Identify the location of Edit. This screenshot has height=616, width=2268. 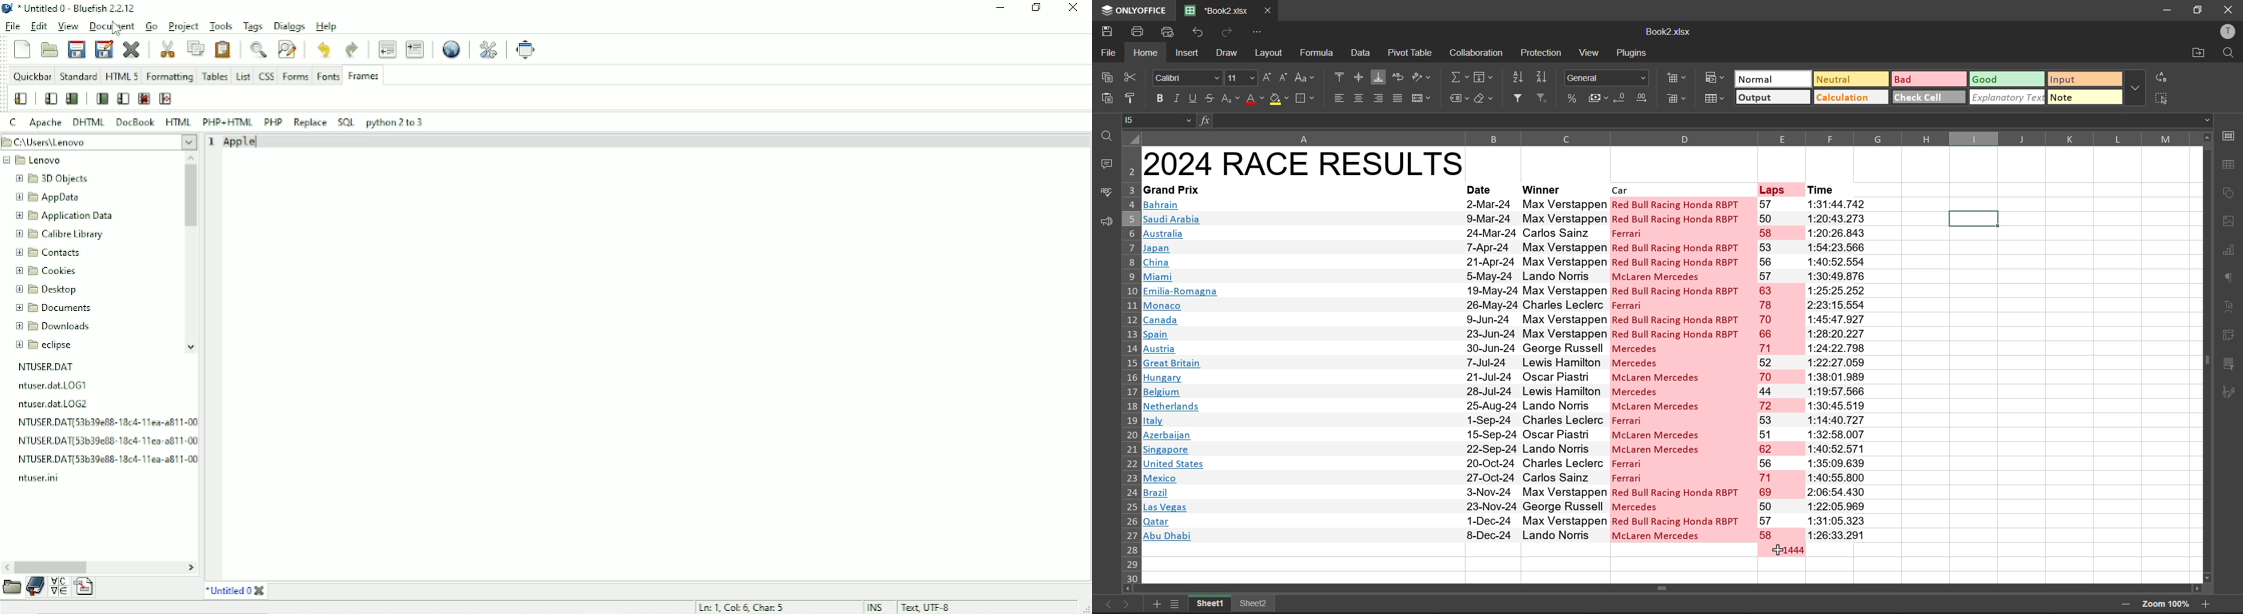
(37, 26).